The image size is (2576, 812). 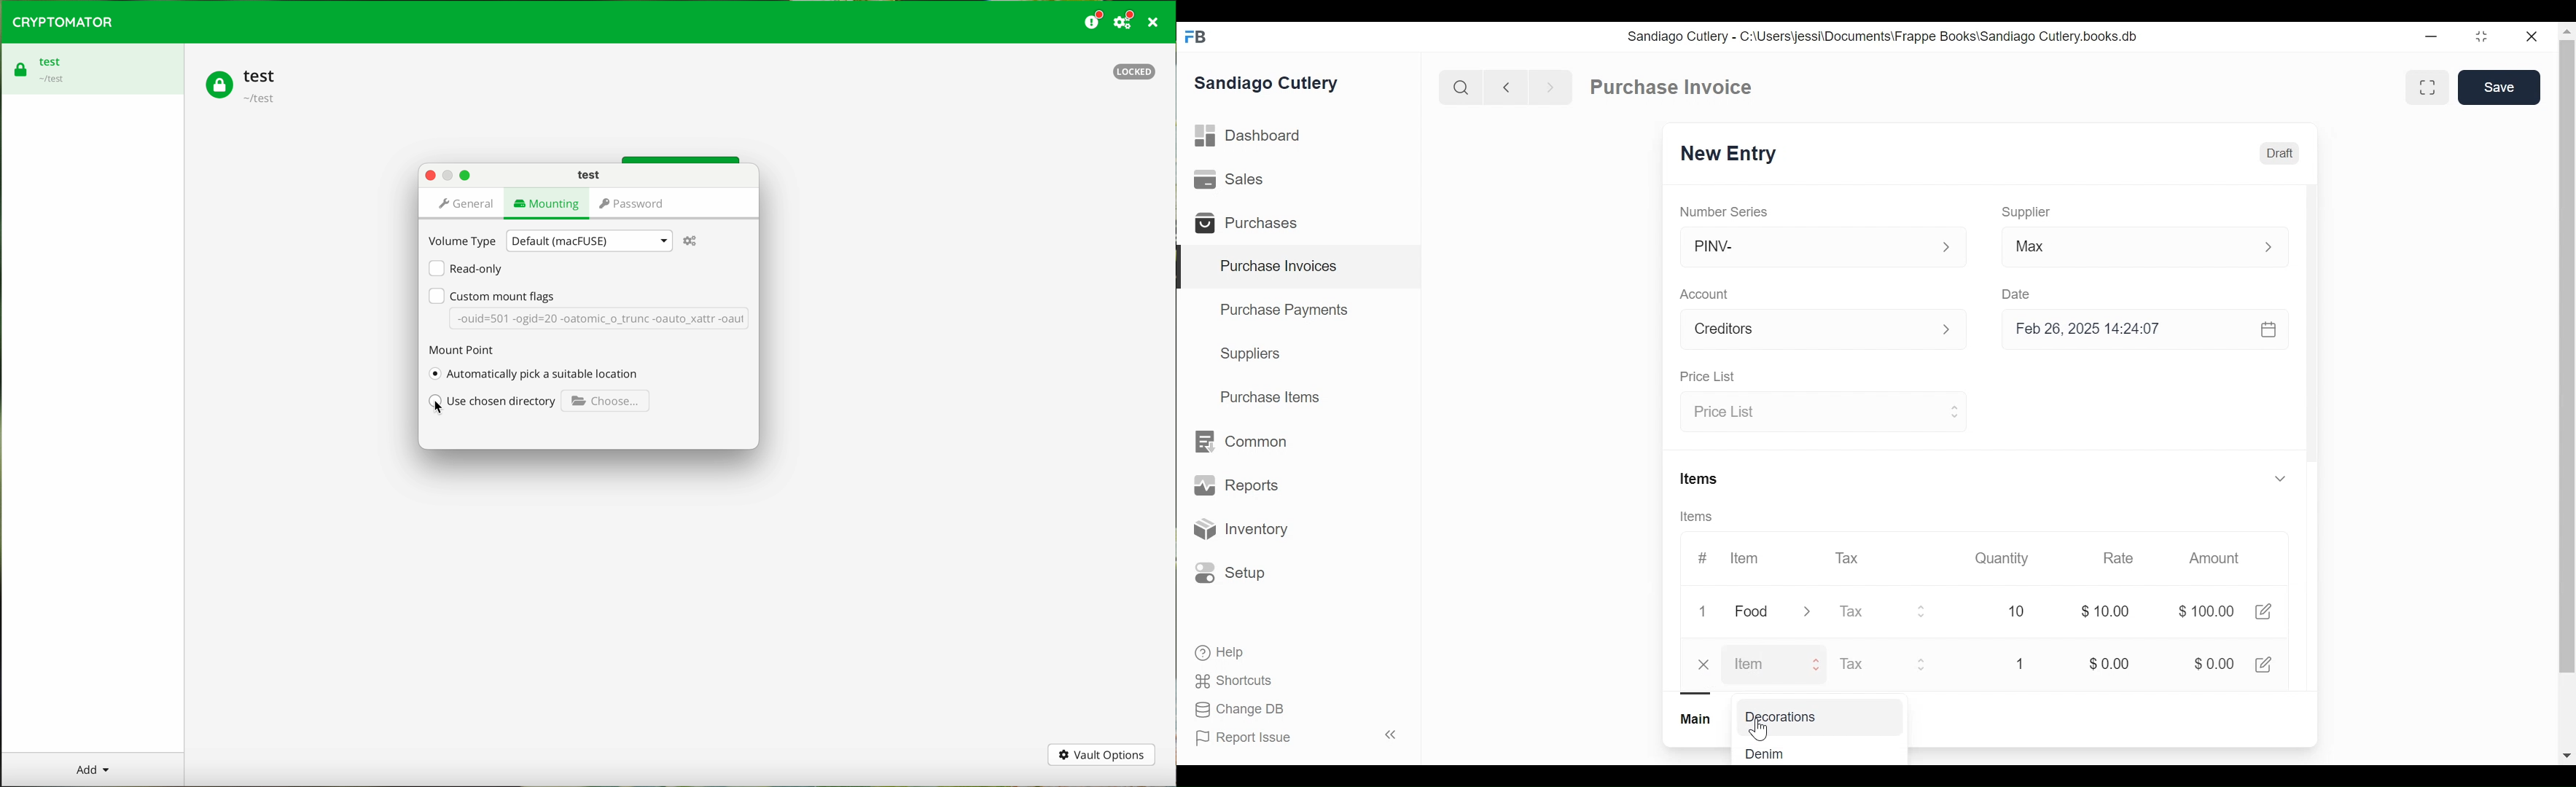 What do you see at coordinates (1239, 530) in the screenshot?
I see `Inventory` at bounding box center [1239, 530].